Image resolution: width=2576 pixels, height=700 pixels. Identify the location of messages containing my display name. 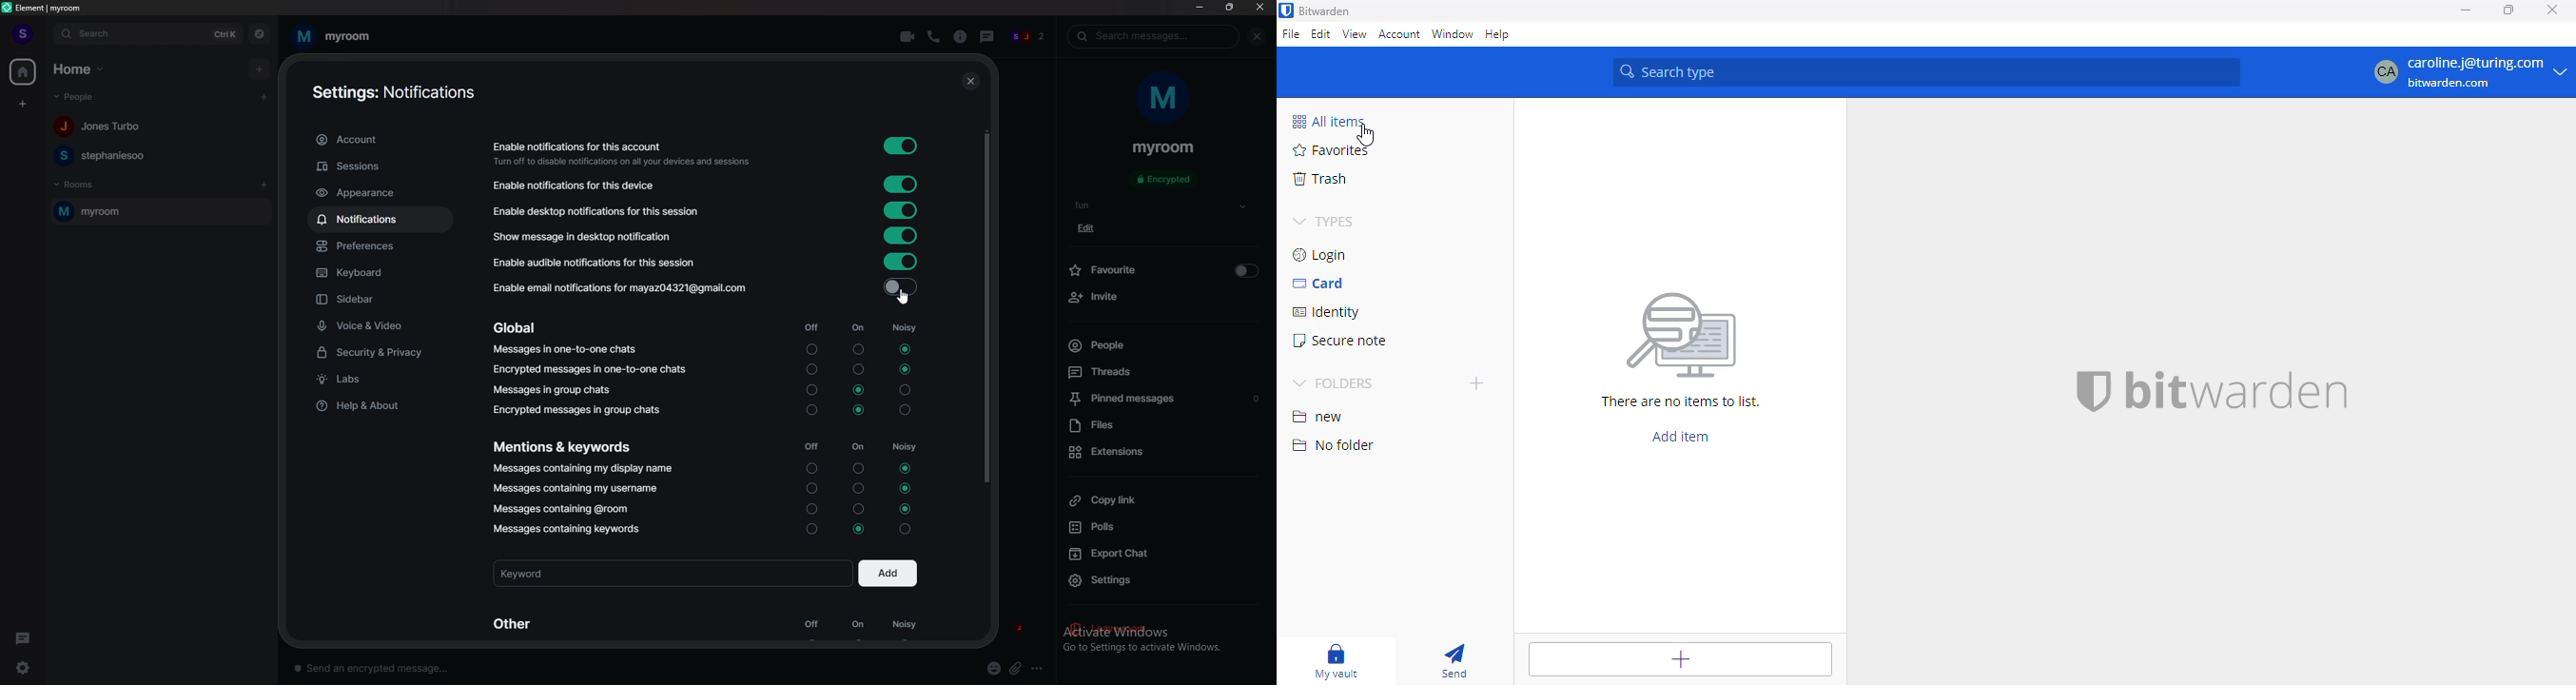
(582, 469).